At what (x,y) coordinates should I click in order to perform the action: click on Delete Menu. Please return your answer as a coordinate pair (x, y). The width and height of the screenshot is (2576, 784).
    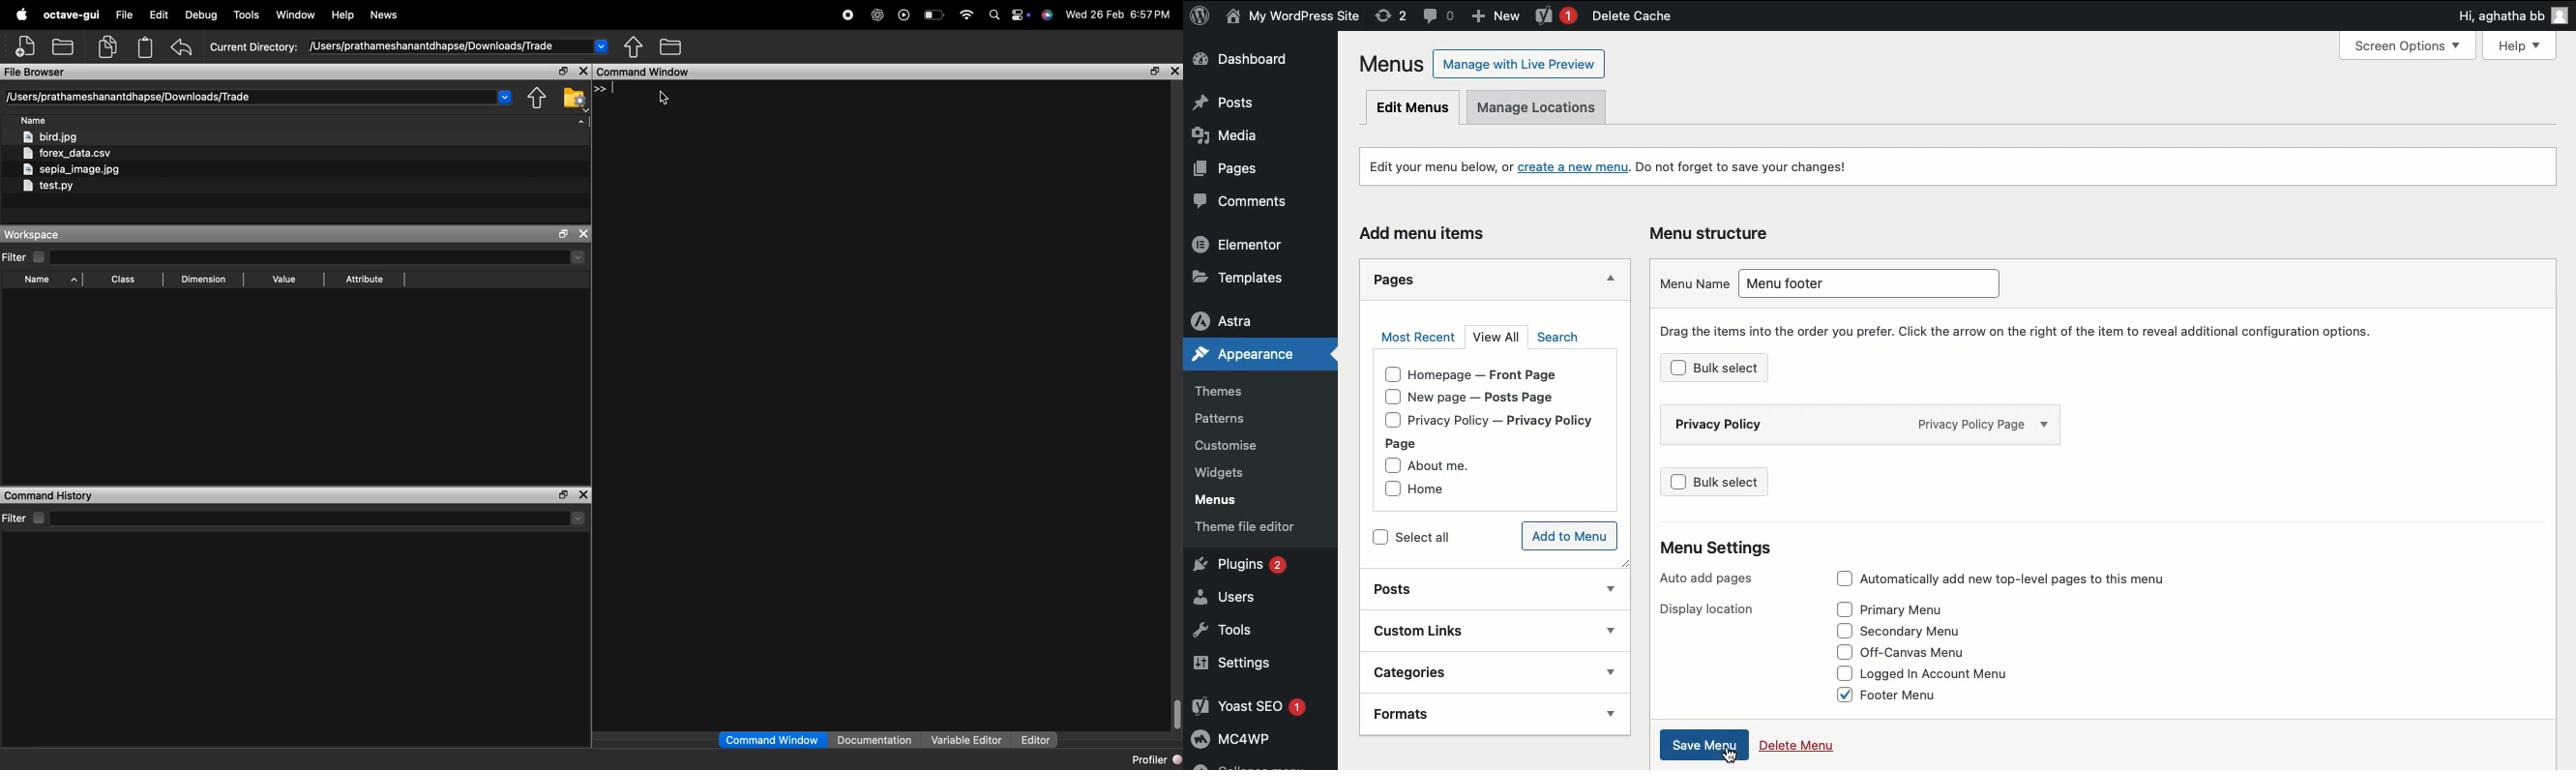
    Looking at the image, I should click on (1813, 741).